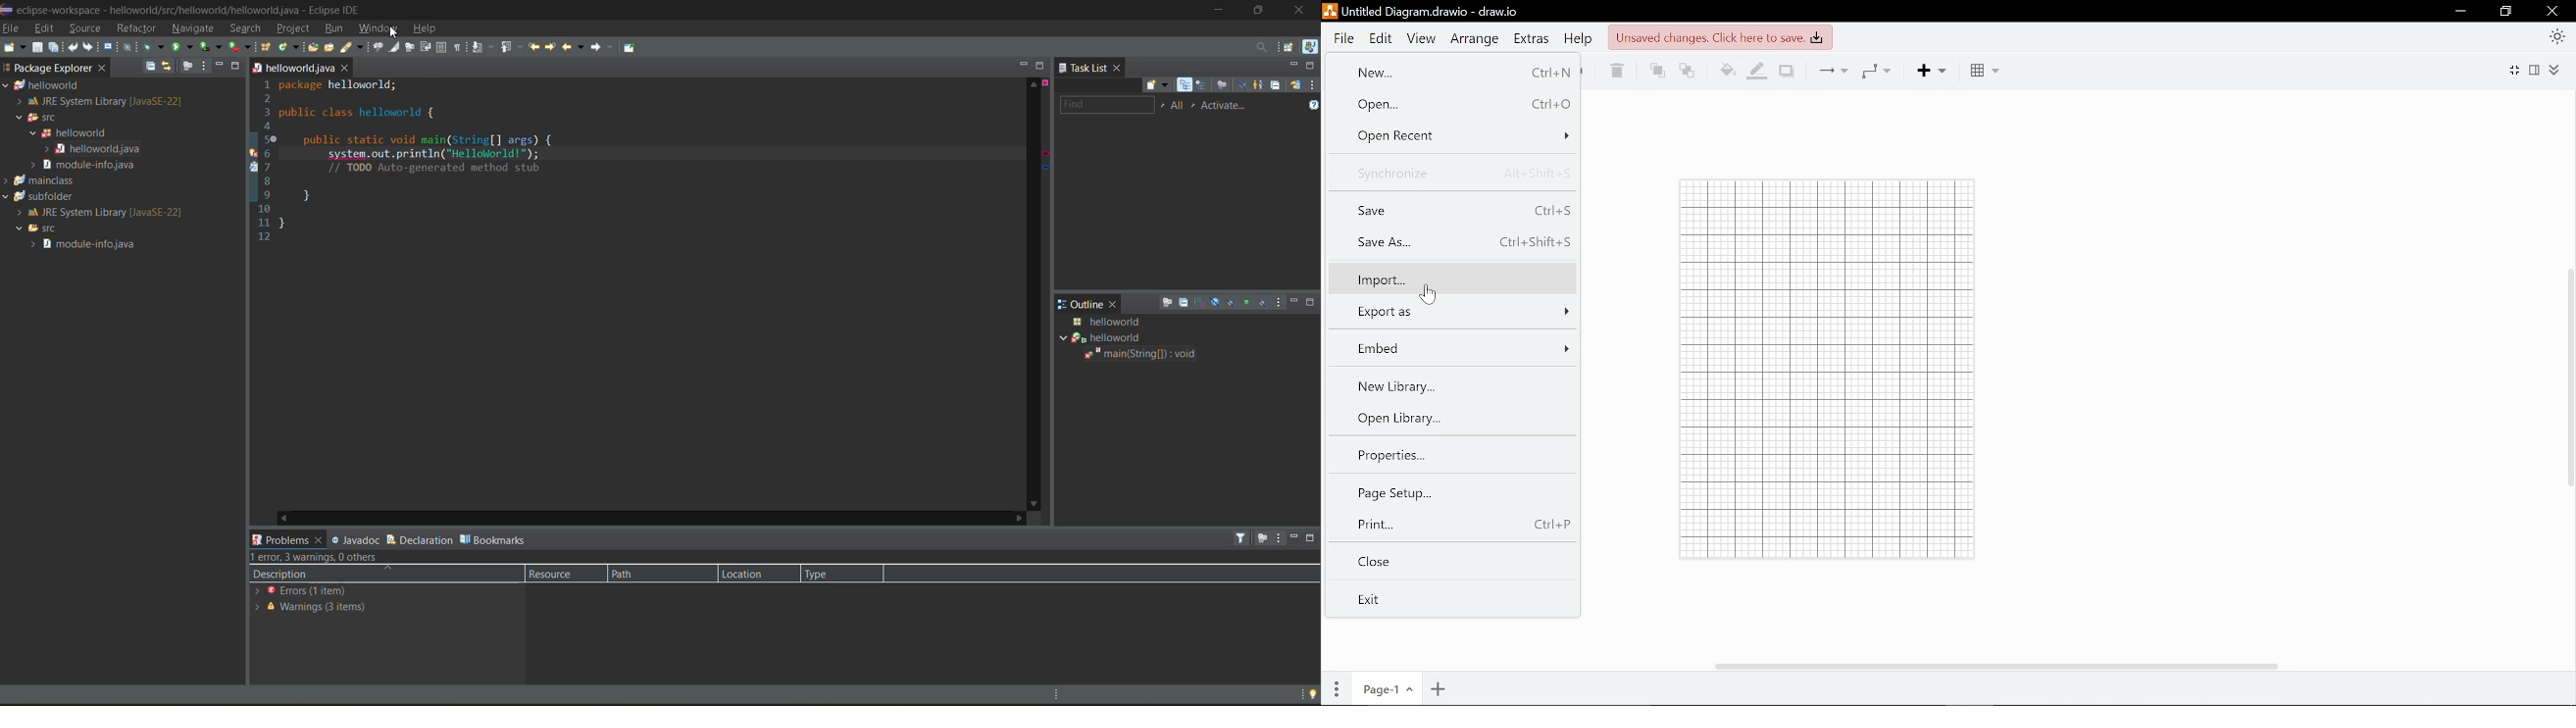 The width and height of the screenshot is (2576, 728). I want to click on focus on active task, so click(1267, 536).